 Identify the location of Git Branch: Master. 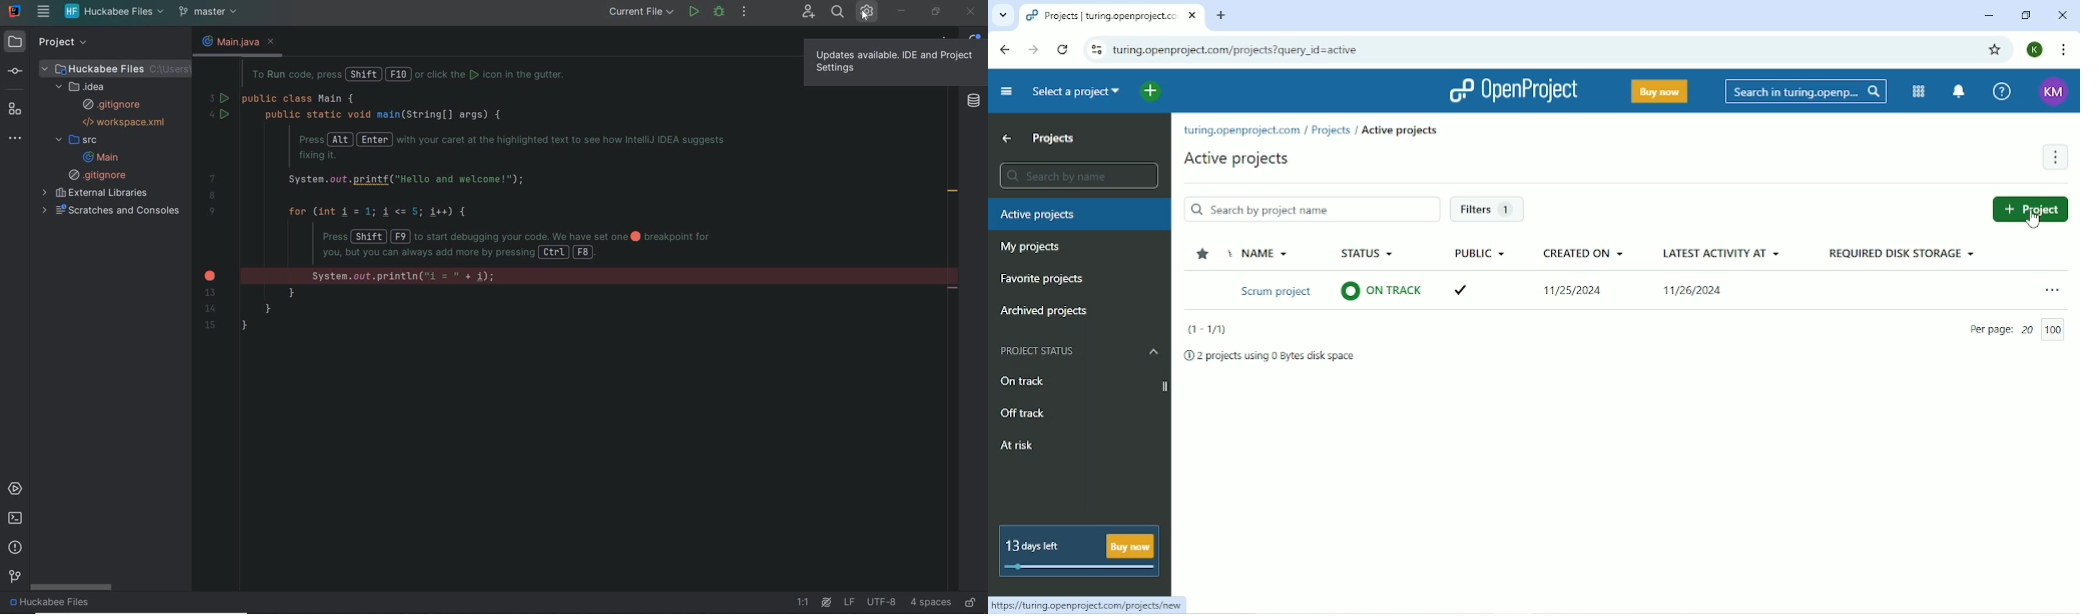
(211, 12).